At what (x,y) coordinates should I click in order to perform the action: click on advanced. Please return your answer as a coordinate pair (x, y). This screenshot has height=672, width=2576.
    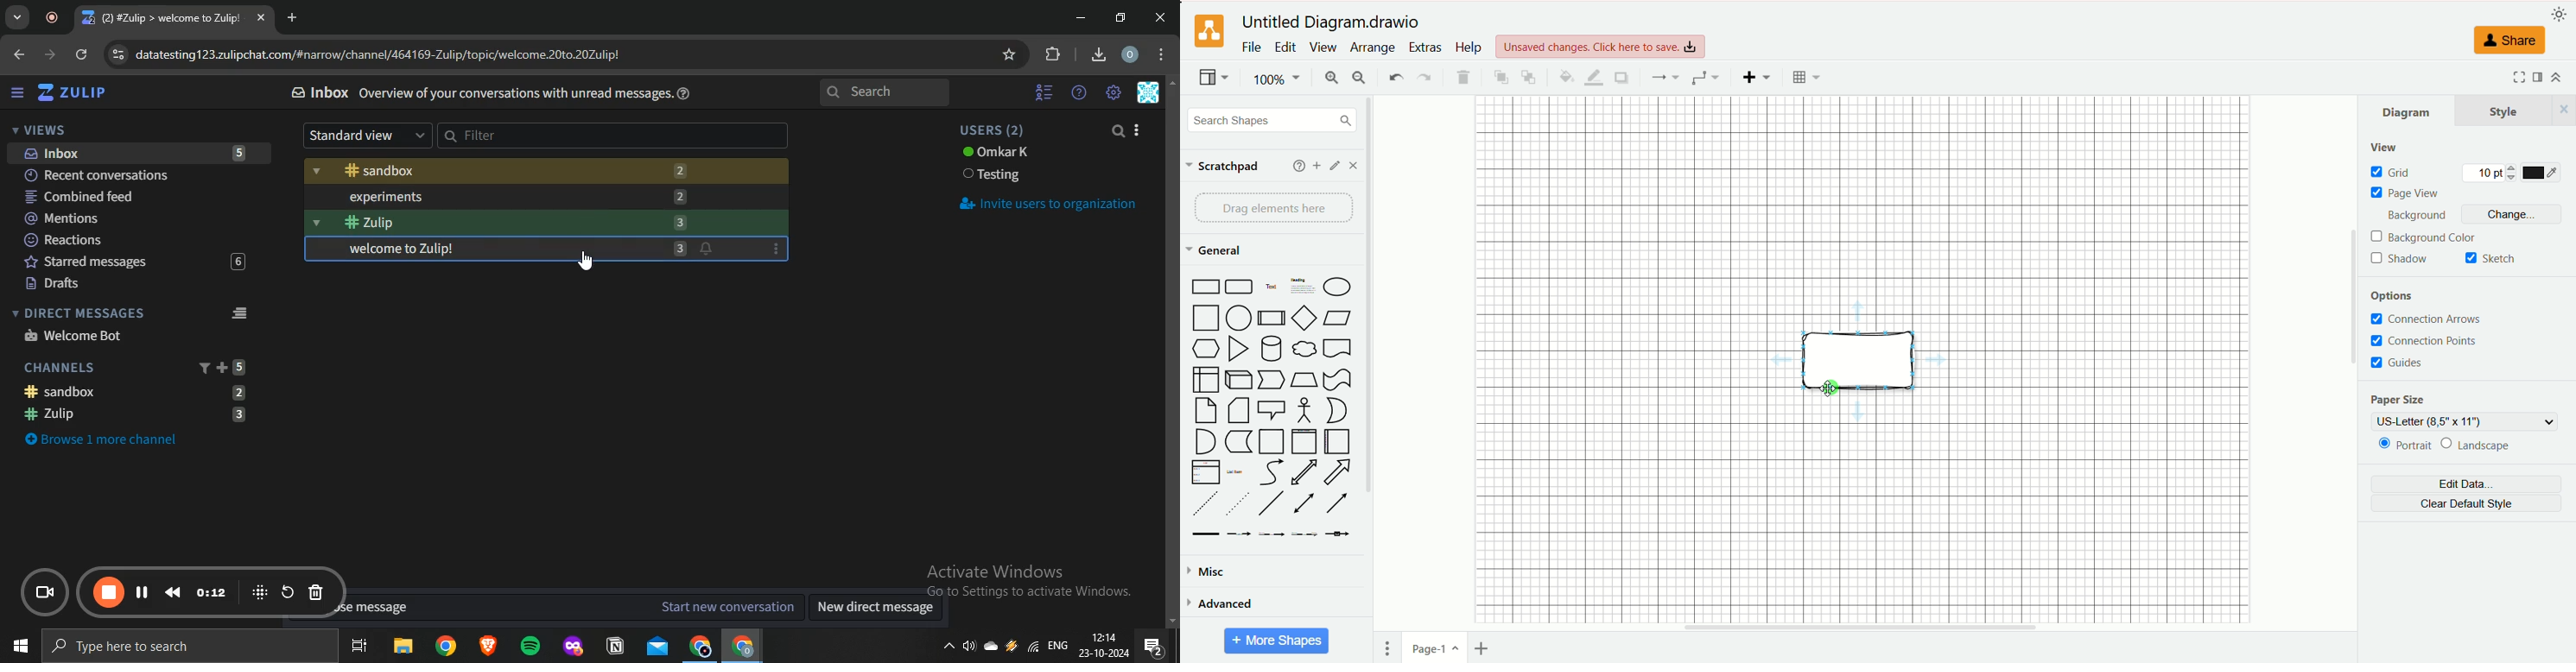
    Looking at the image, I should click on (1220, 603).